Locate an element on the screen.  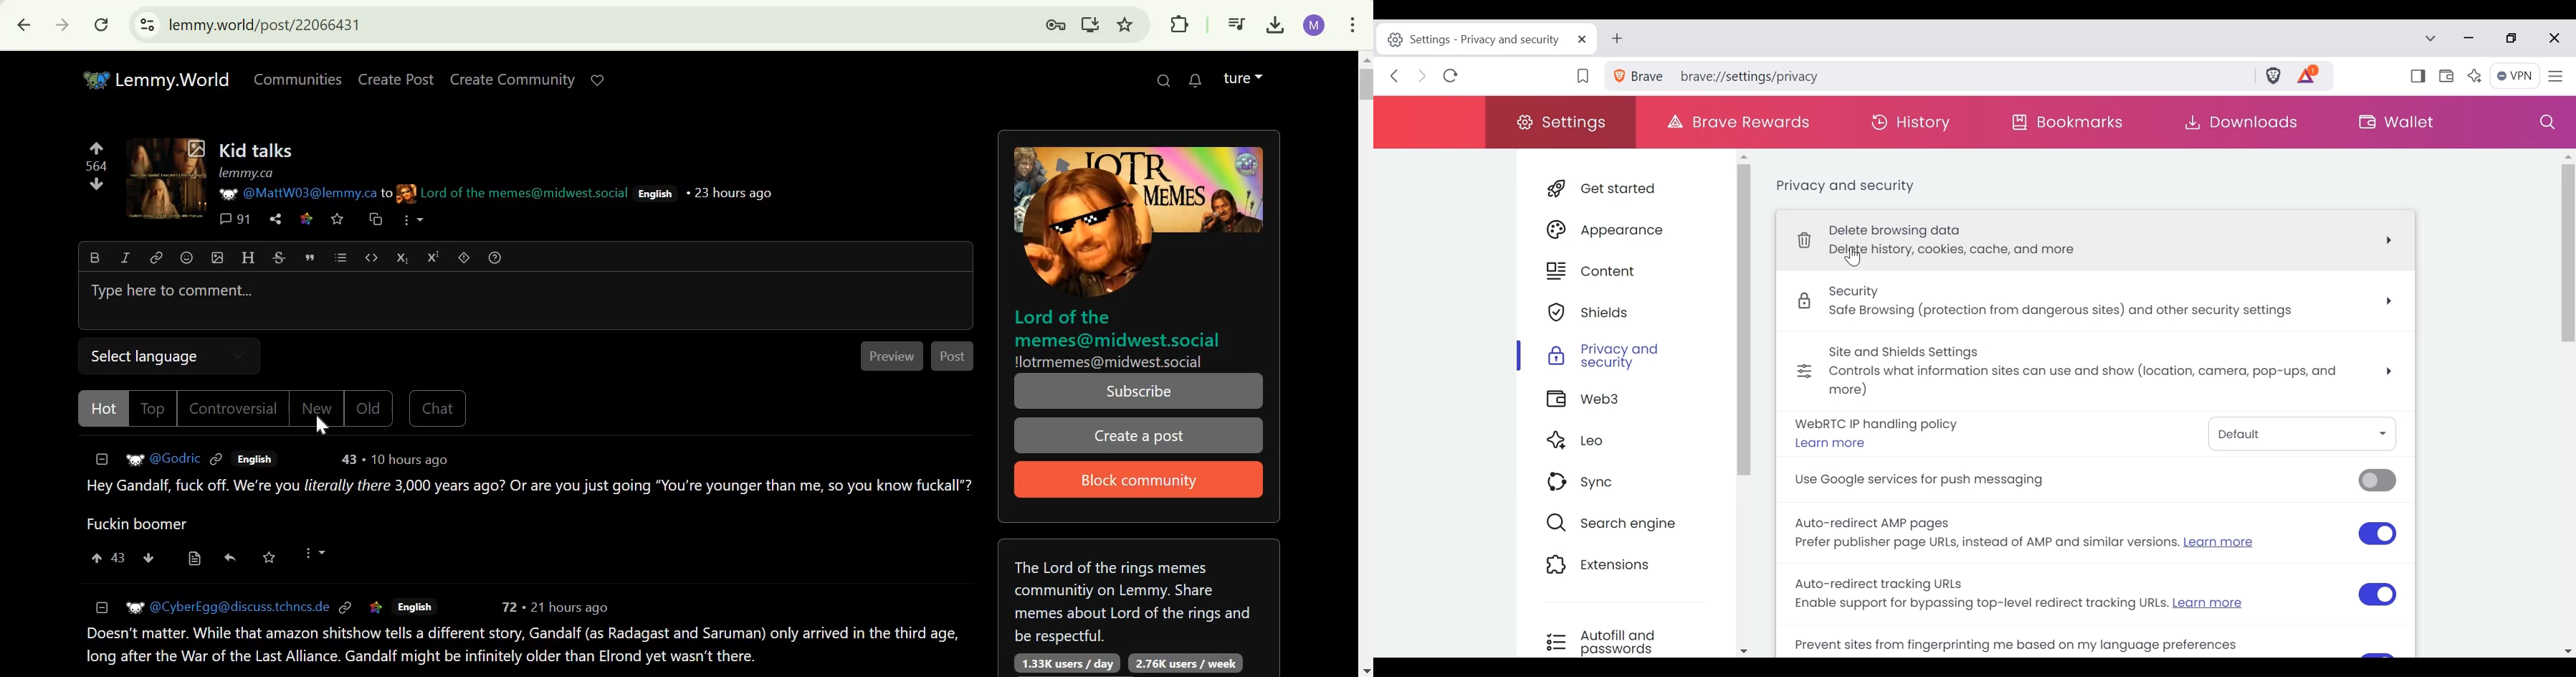
1.33K users in the last day is located at coordinates (1062, 663).